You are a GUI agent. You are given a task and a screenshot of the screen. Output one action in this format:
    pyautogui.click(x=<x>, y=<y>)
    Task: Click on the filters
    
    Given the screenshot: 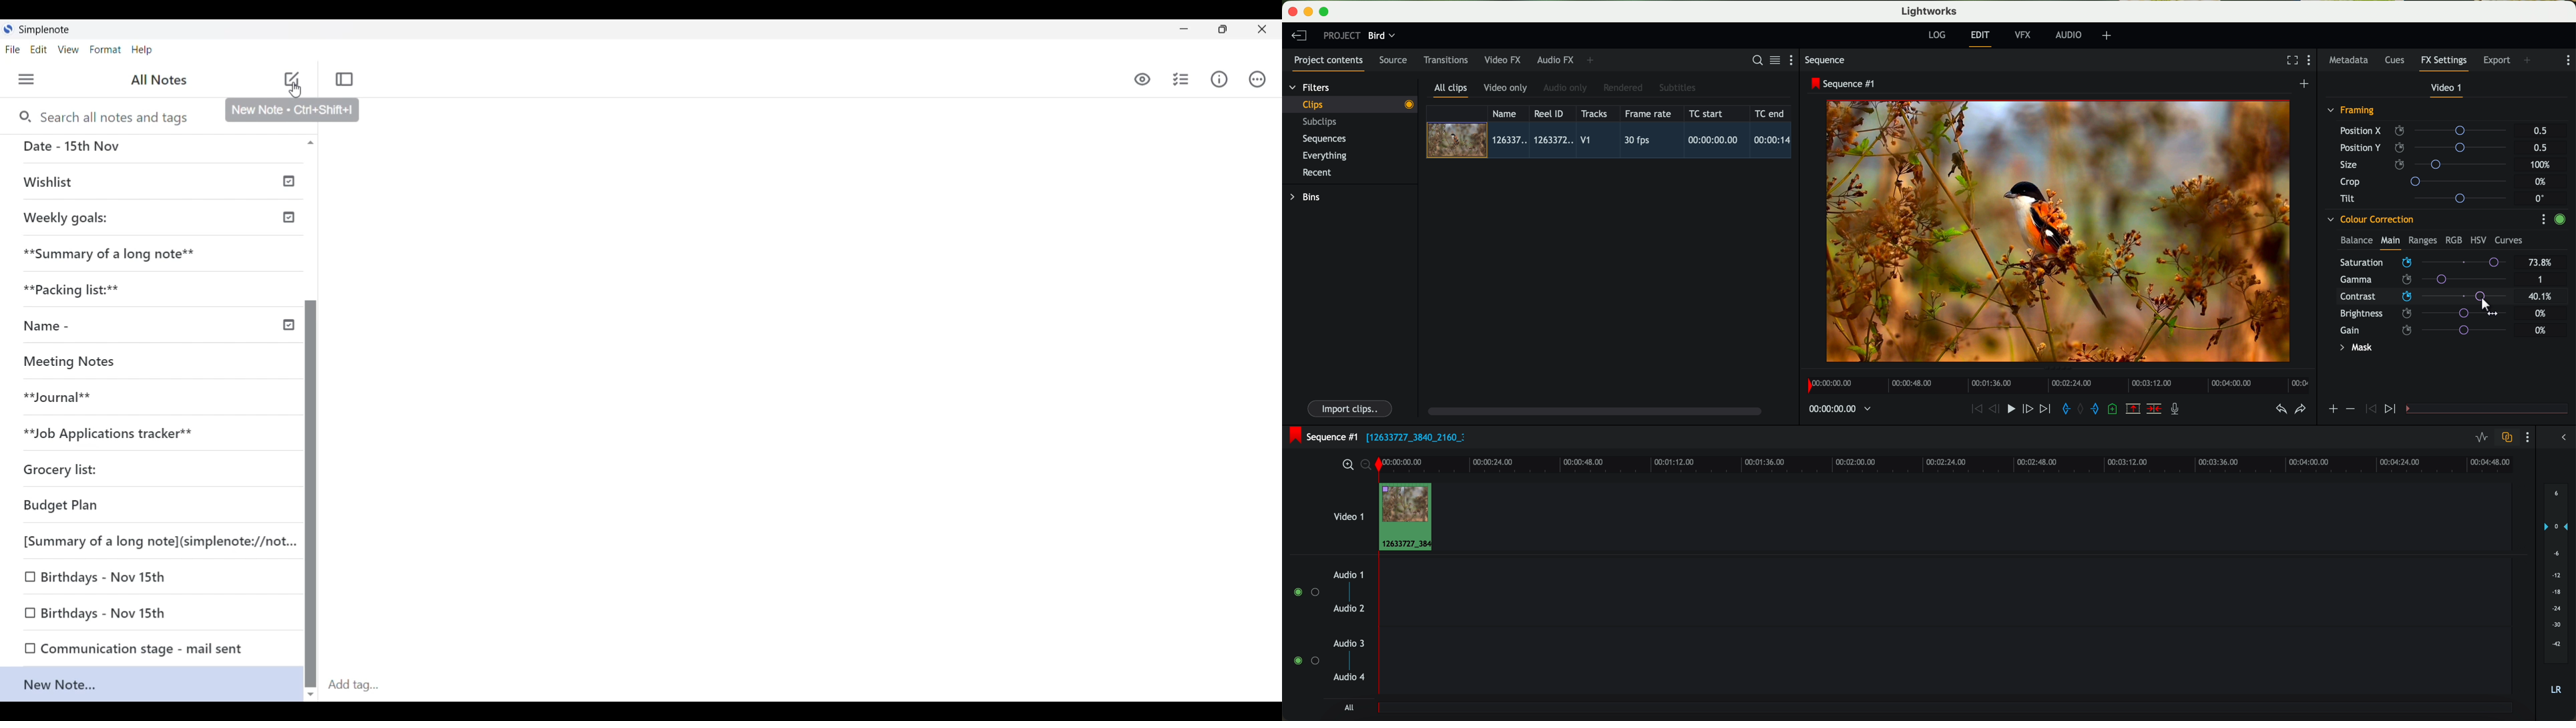 What is the action you would take?
    pyautogui.click(x=1310, y=87)
    